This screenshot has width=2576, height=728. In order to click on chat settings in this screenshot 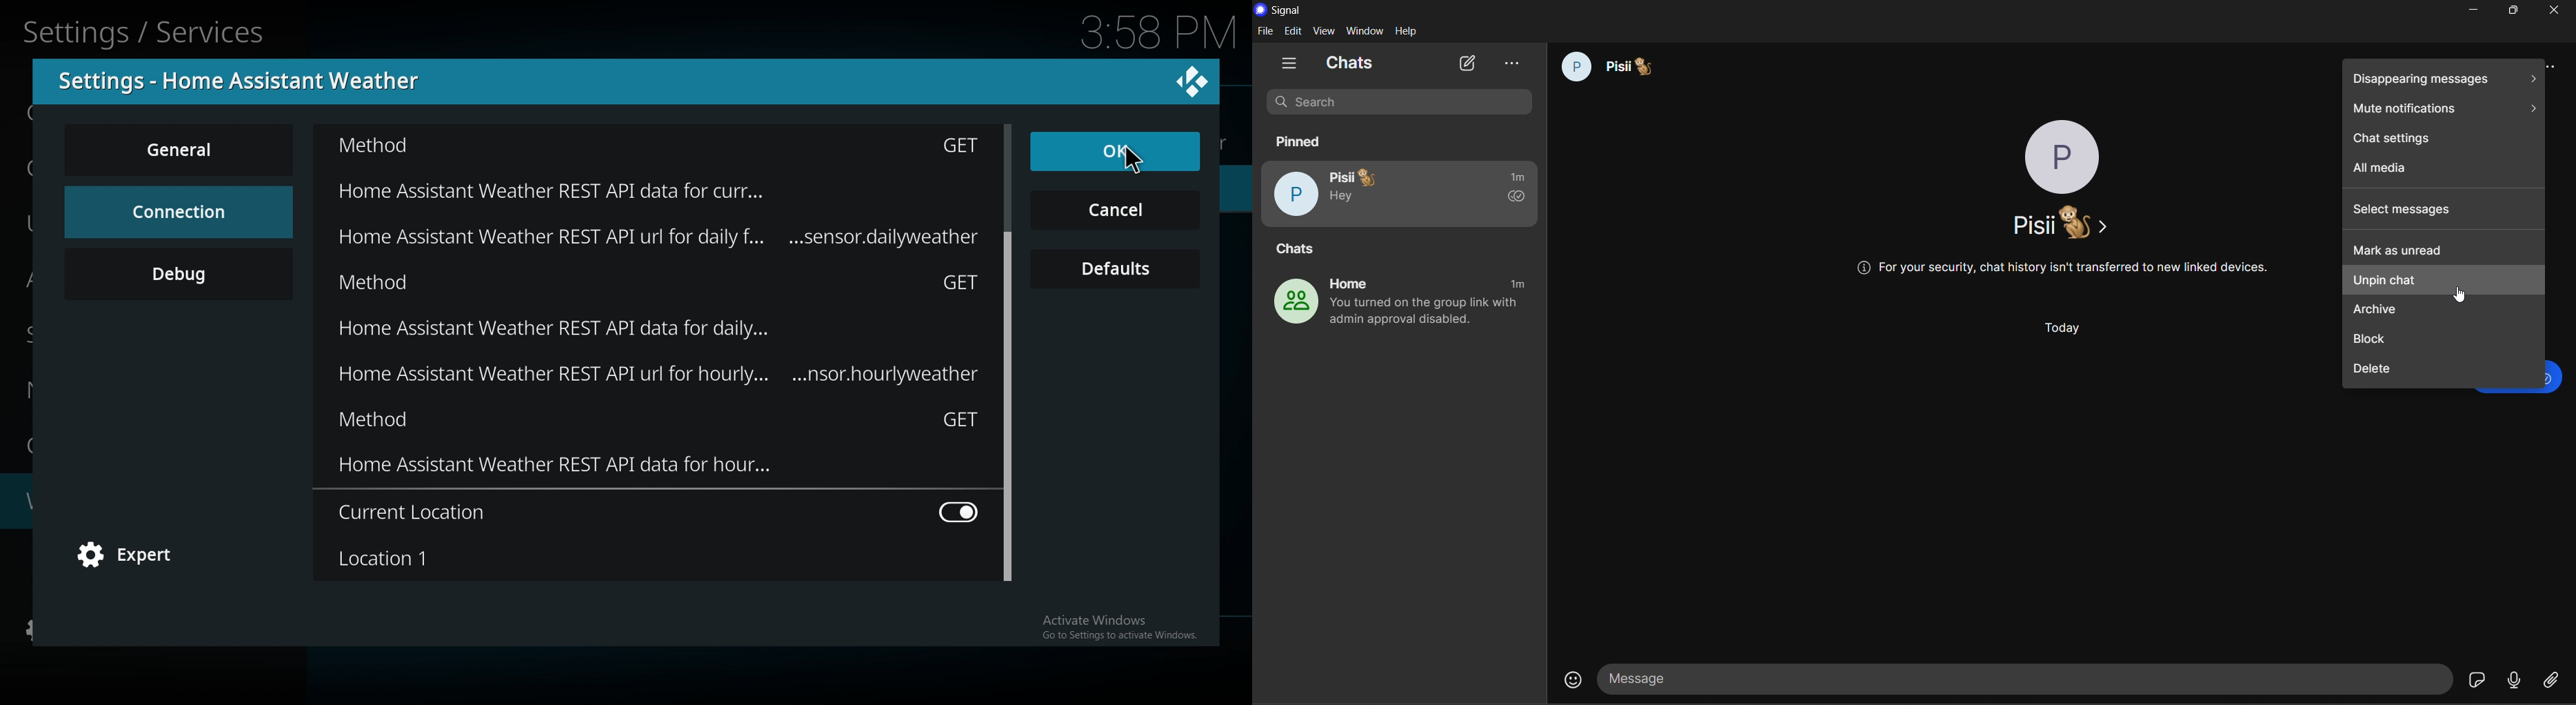, I will do `click(2444, 140)`.